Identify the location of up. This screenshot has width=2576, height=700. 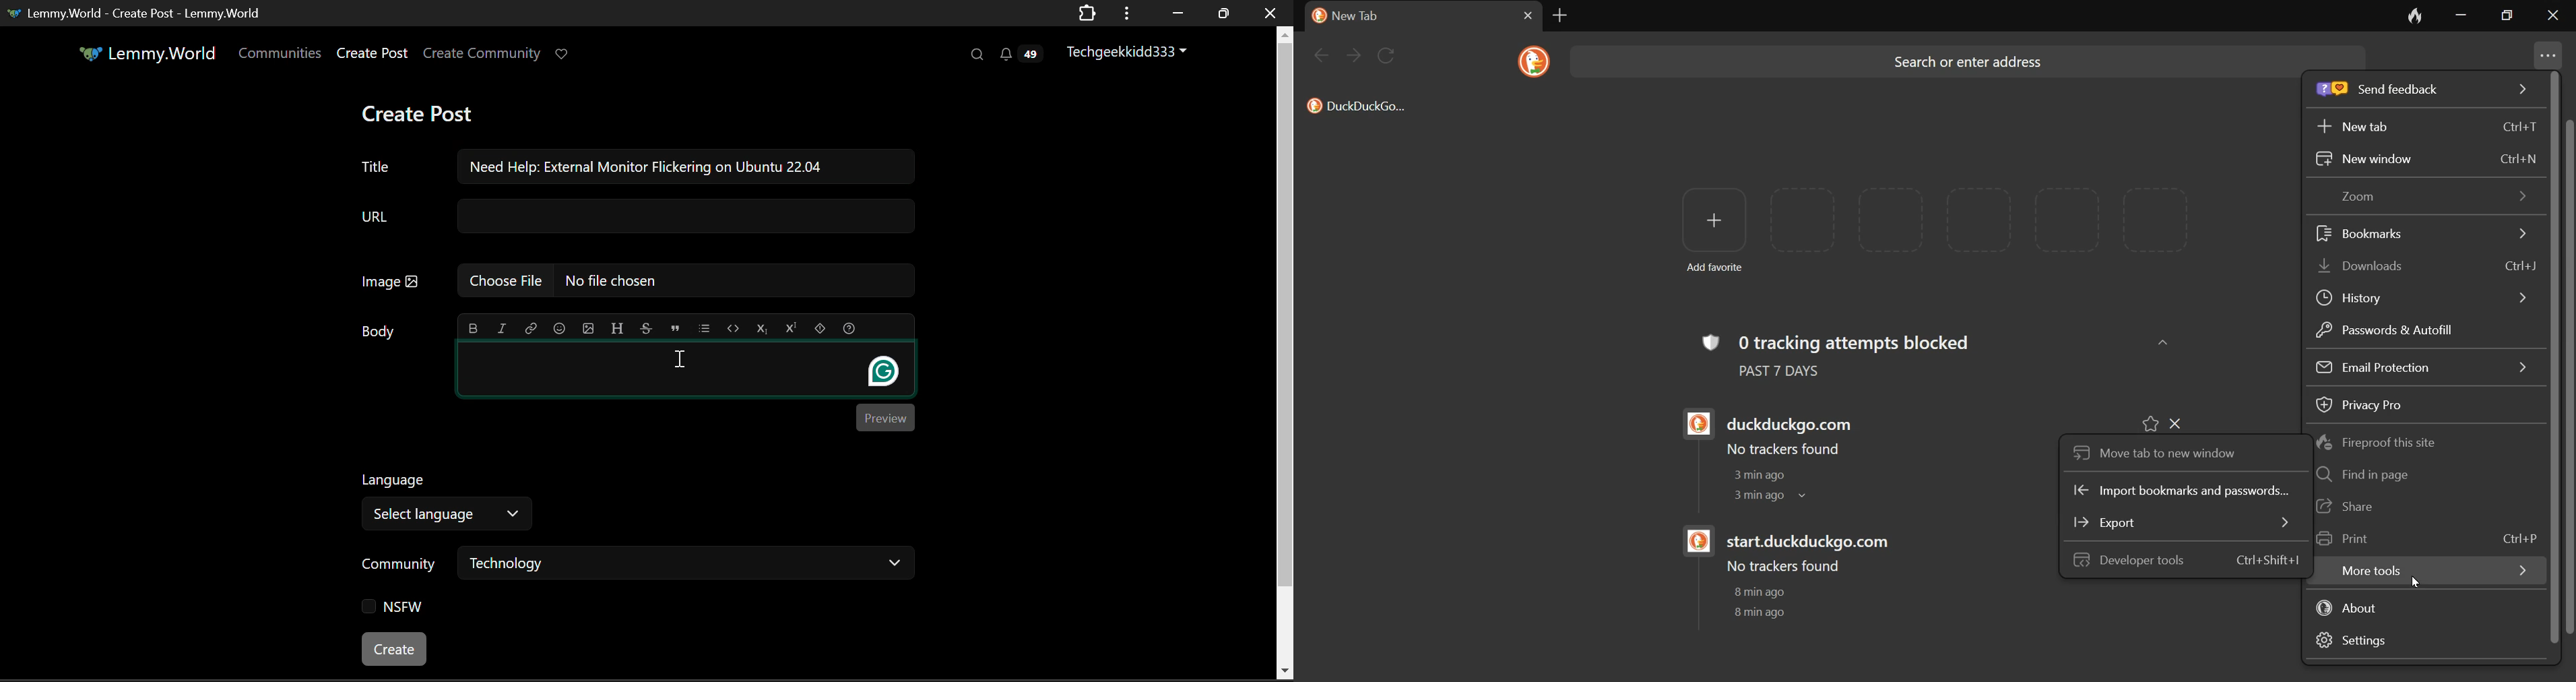
(2166, 342).